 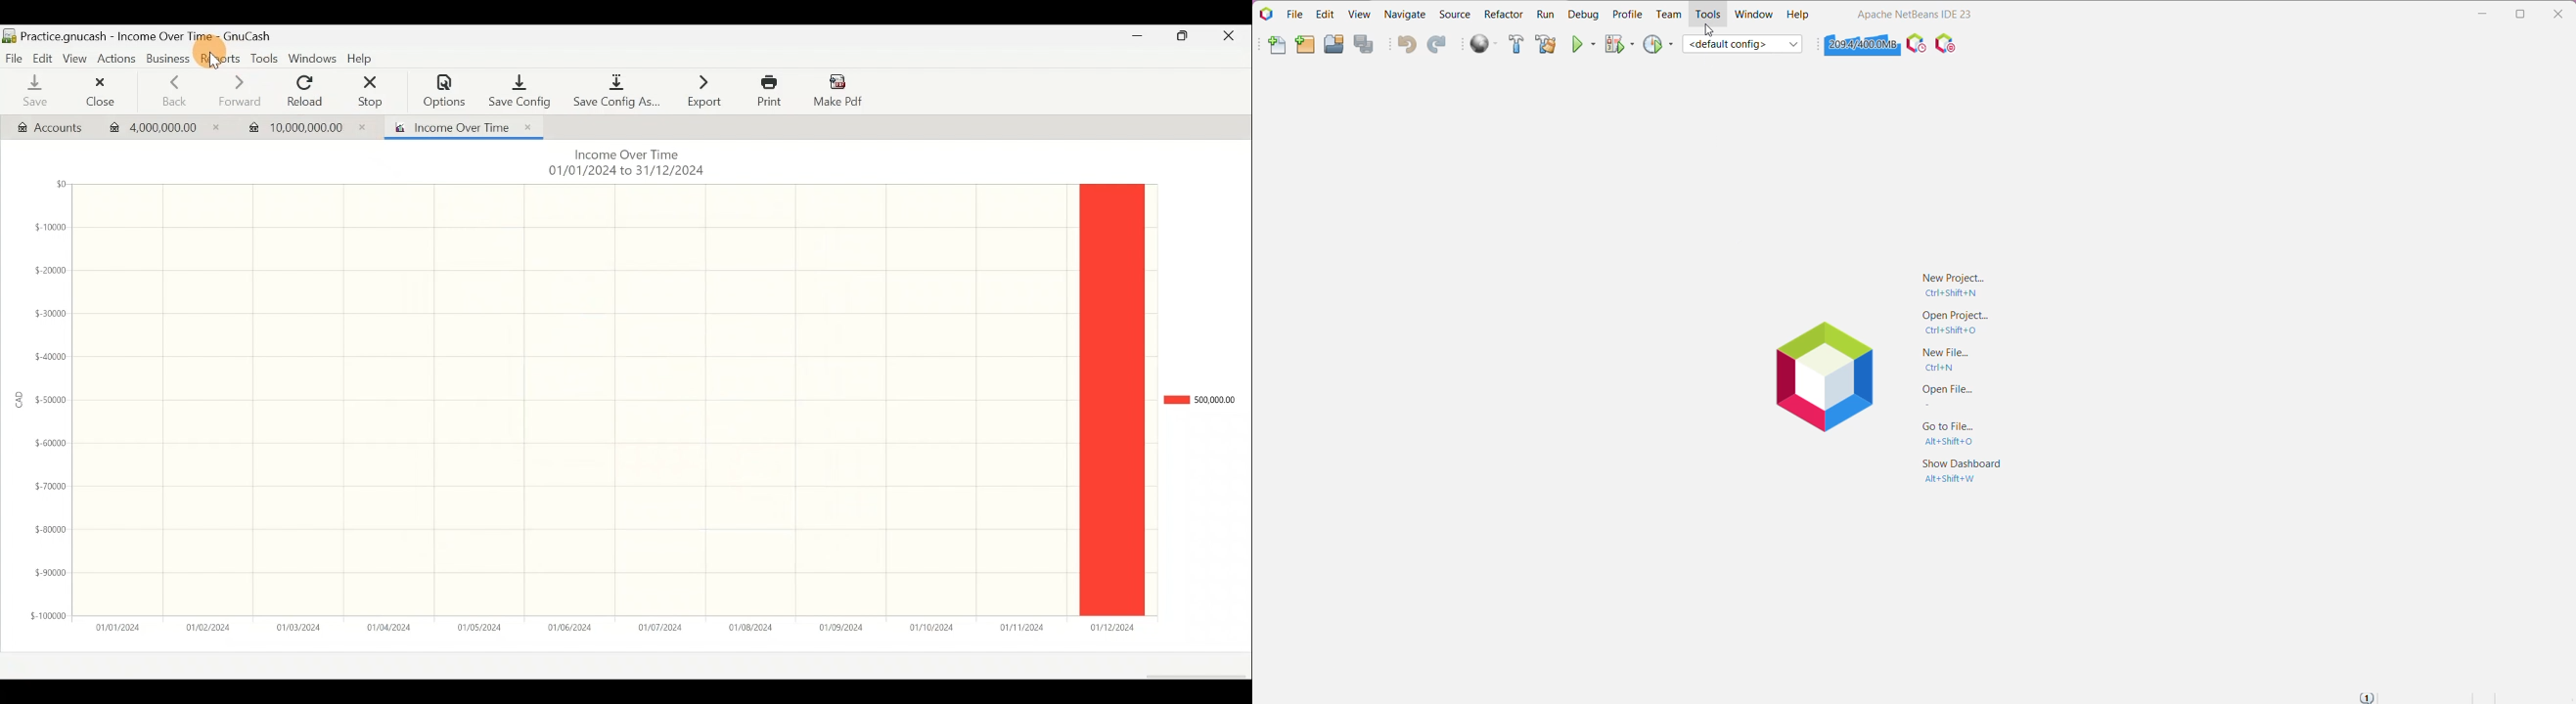 What do you see at coordinates (1948, 398) in the screenshot?
I see `Open Files...` at bounding box center [1948, 398].